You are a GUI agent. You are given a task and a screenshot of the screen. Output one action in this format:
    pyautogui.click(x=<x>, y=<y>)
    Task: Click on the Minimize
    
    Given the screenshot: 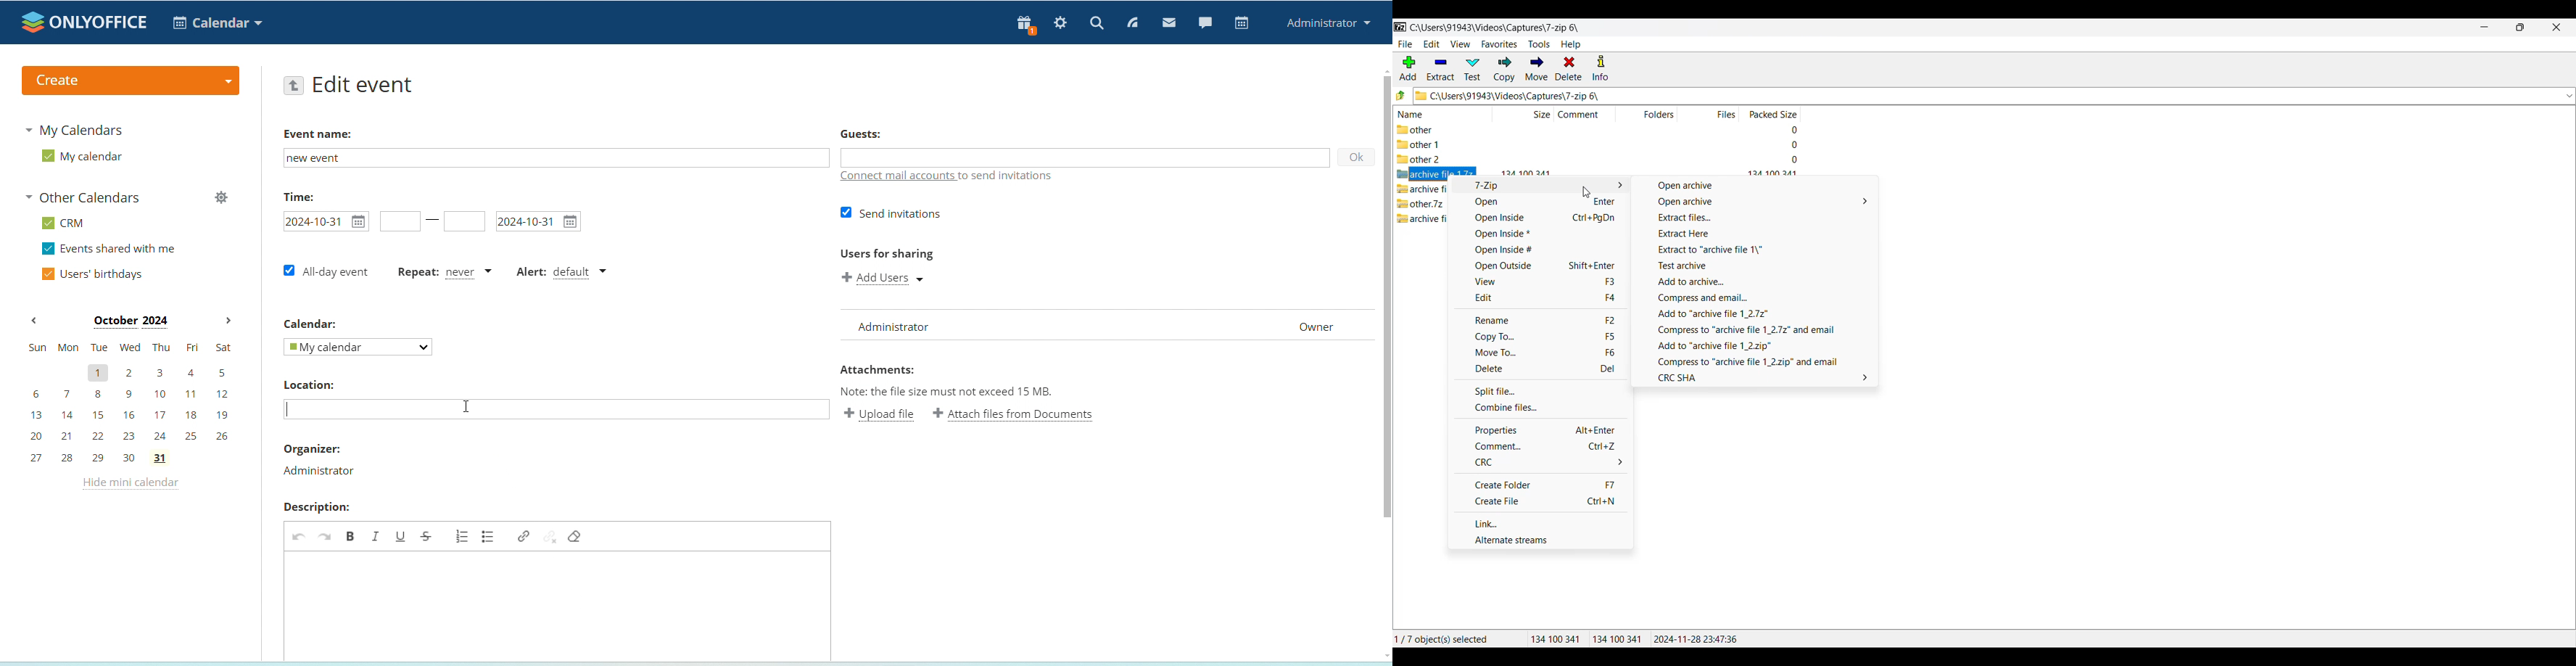 What is the action you would take?
    pyautogui.click(x=2485, y=27)
    